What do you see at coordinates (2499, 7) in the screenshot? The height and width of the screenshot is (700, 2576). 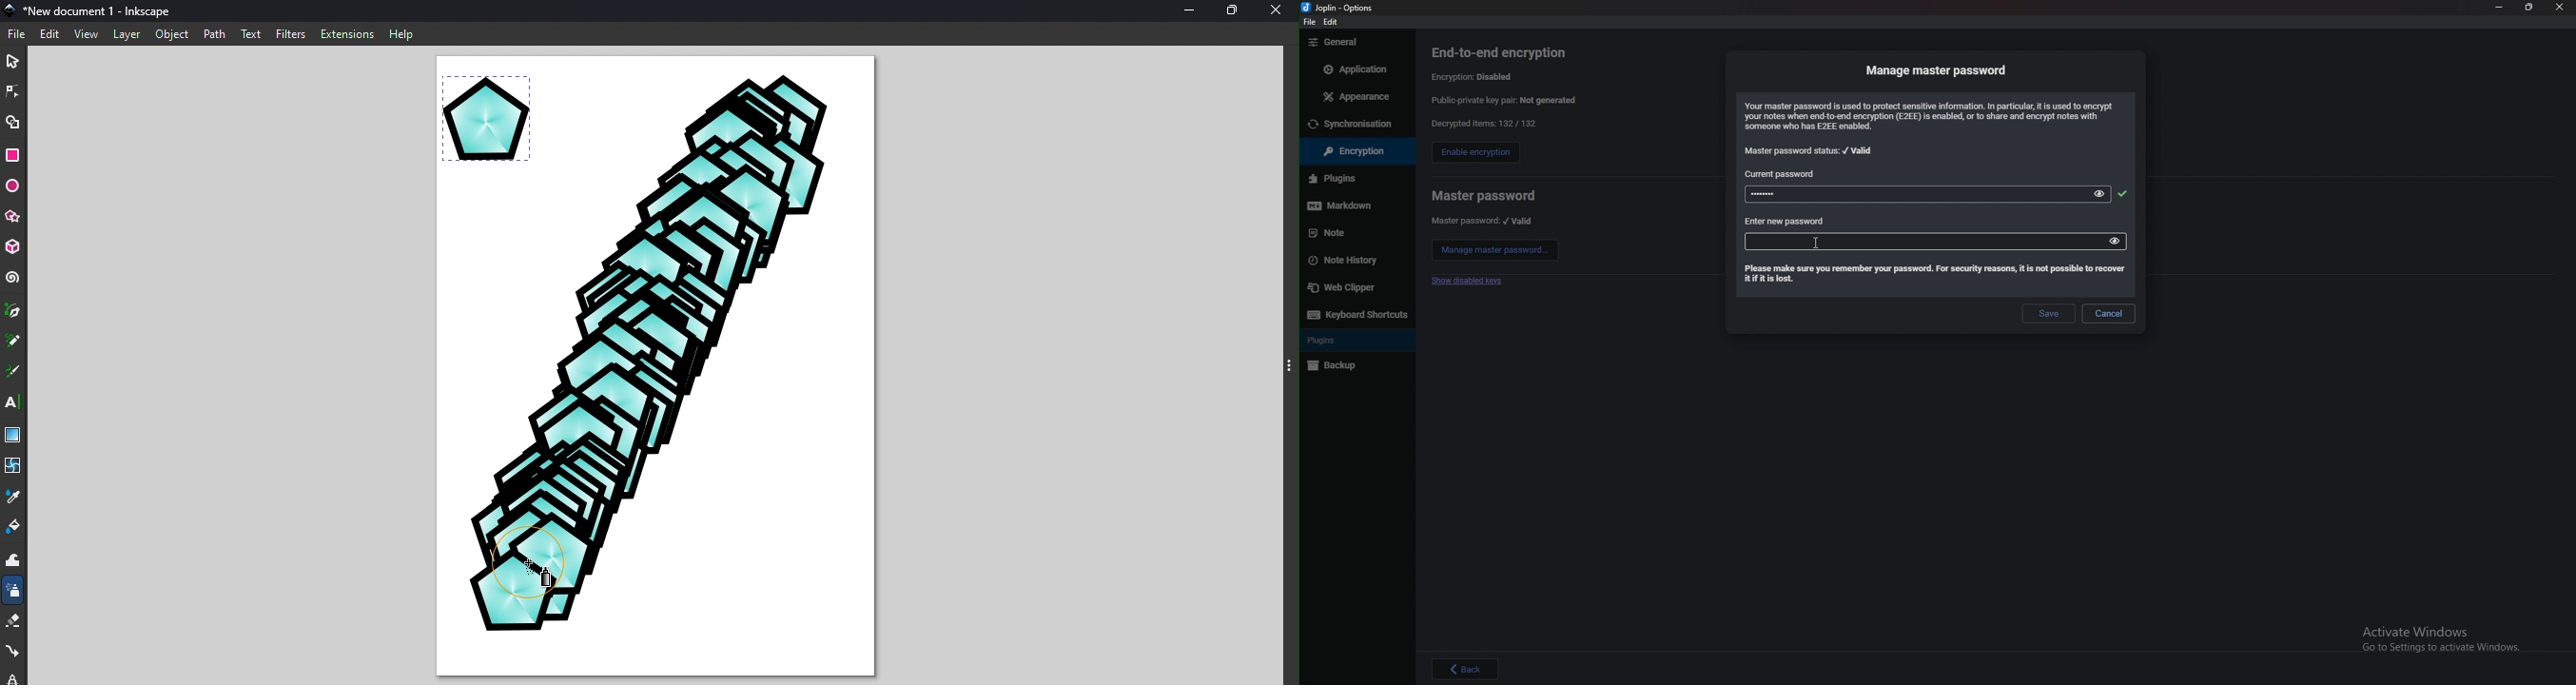 I see `minimize` at bounding box center [2499, 7].